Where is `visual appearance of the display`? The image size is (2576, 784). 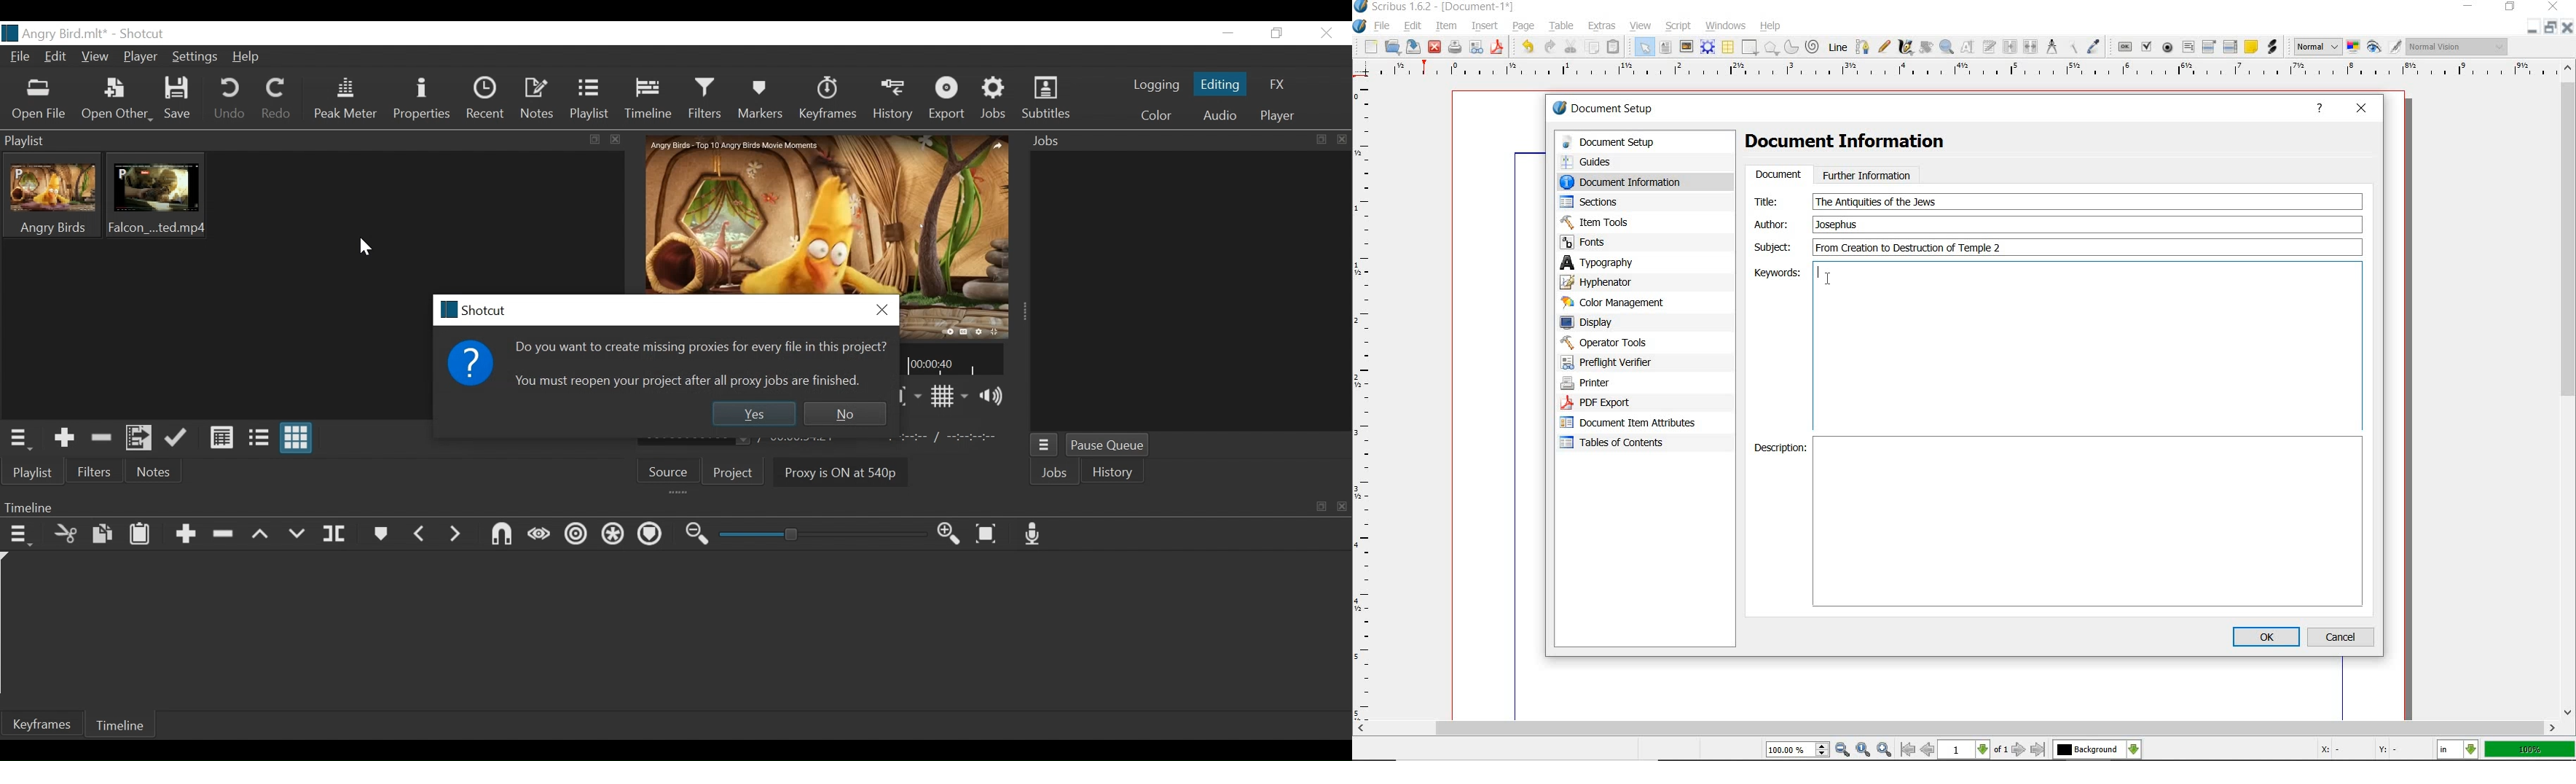 visual appearance of the display is located at coordinates (2458, 46).